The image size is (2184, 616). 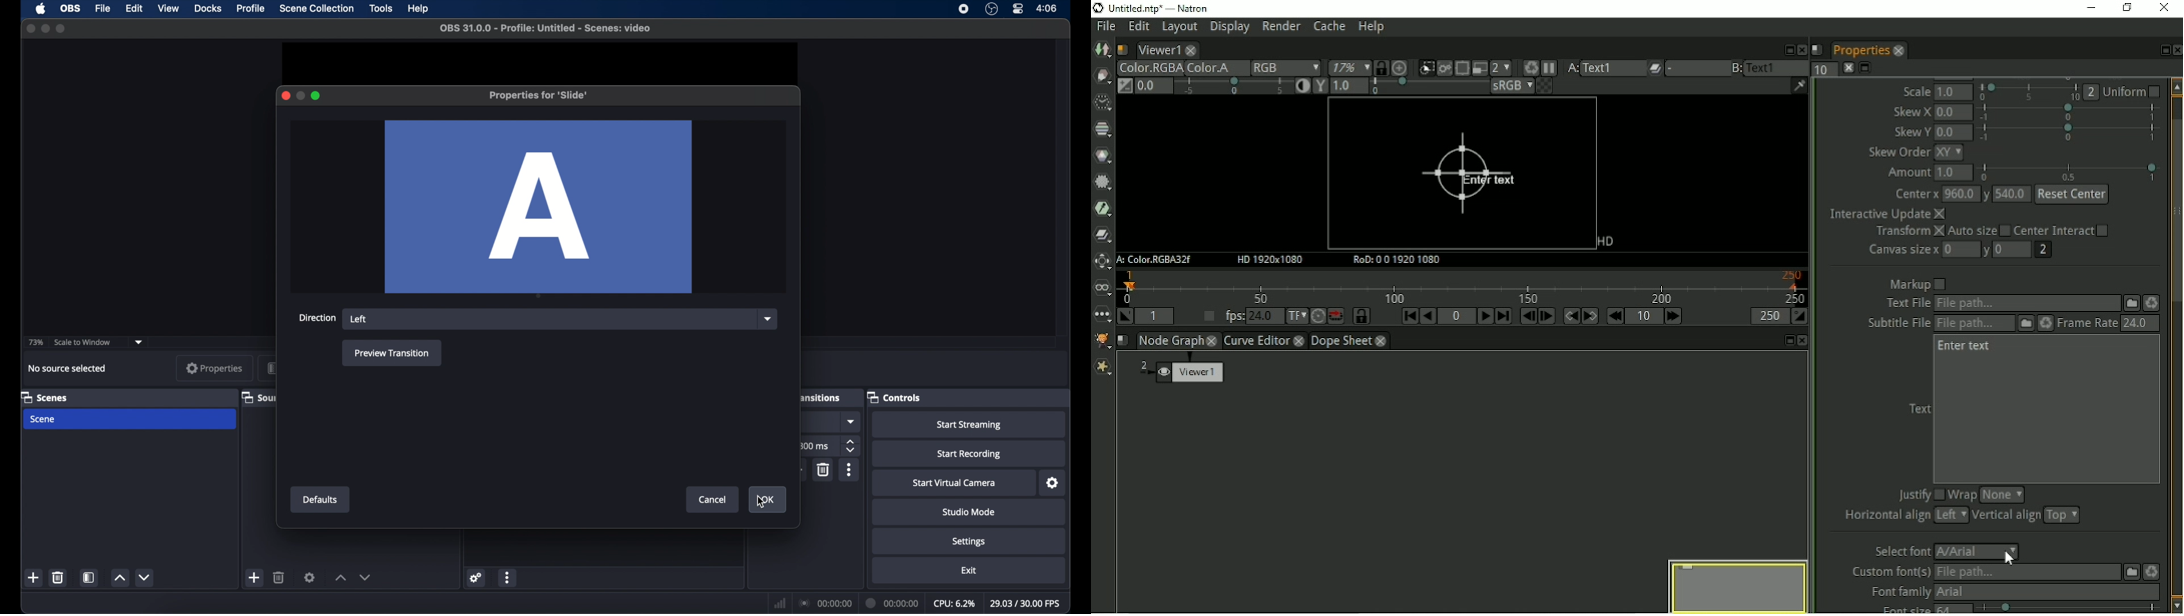 I want to click on scene collection, so click(x=317, y=9).